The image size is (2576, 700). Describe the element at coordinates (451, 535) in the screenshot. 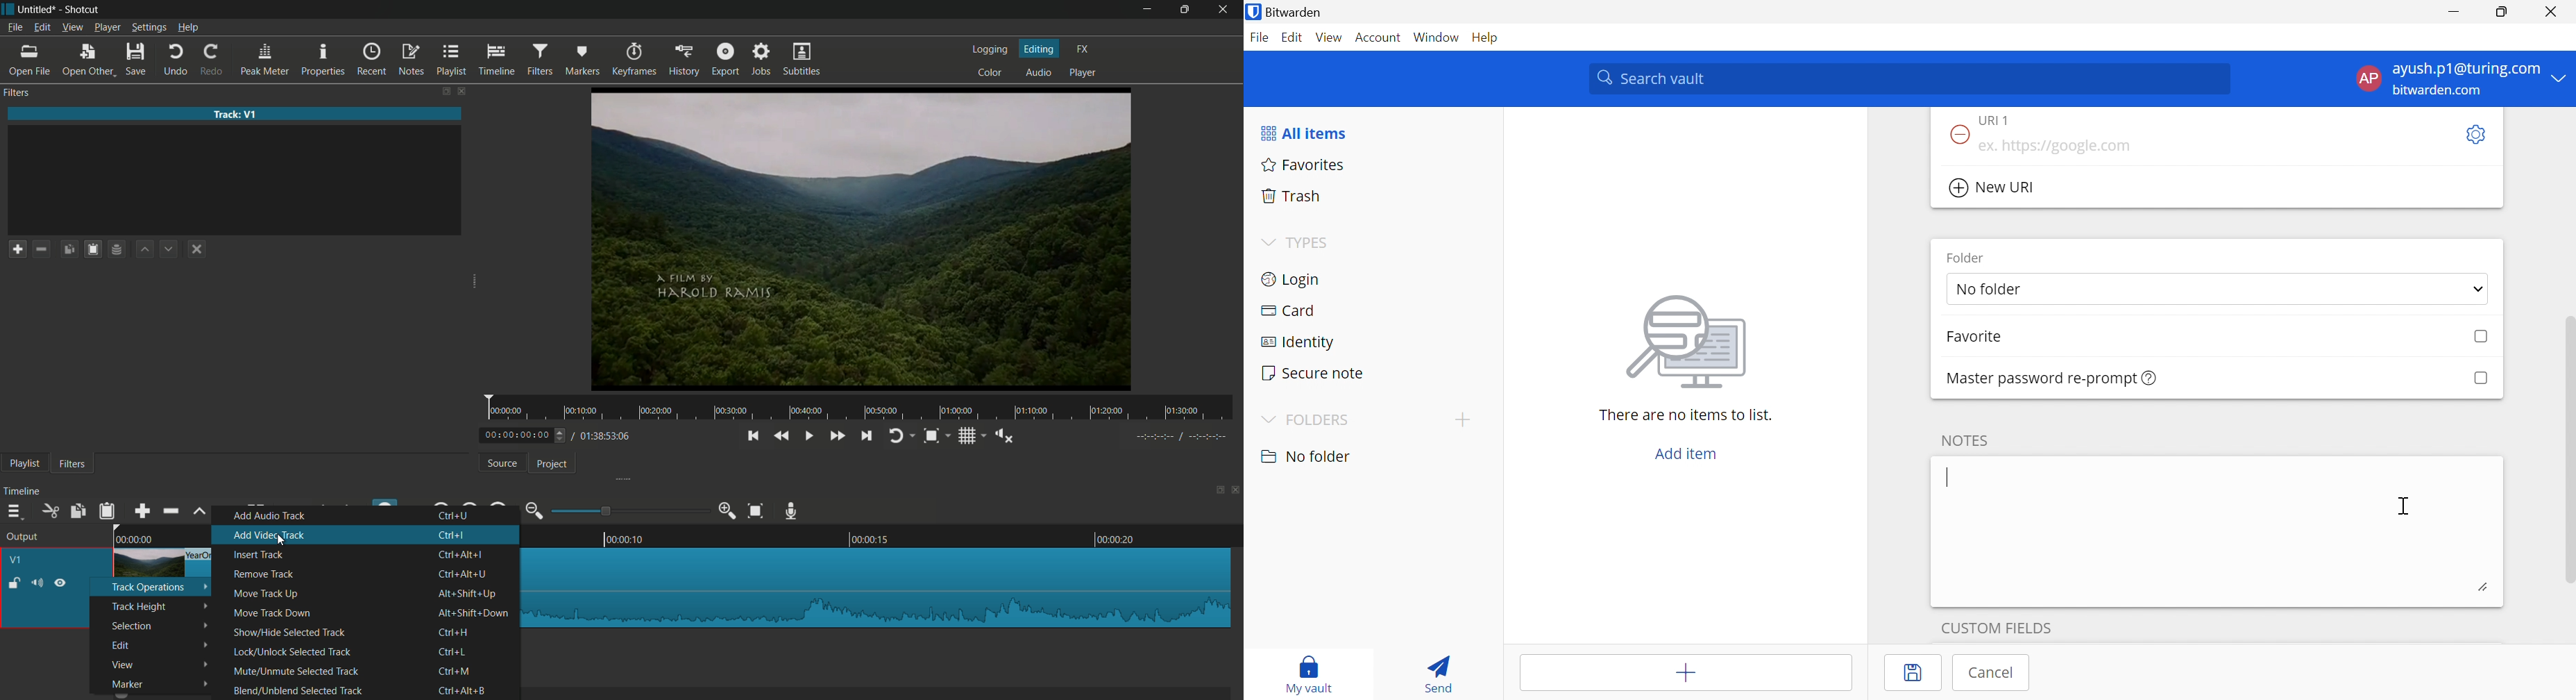

I see `key shortcut` at that location.